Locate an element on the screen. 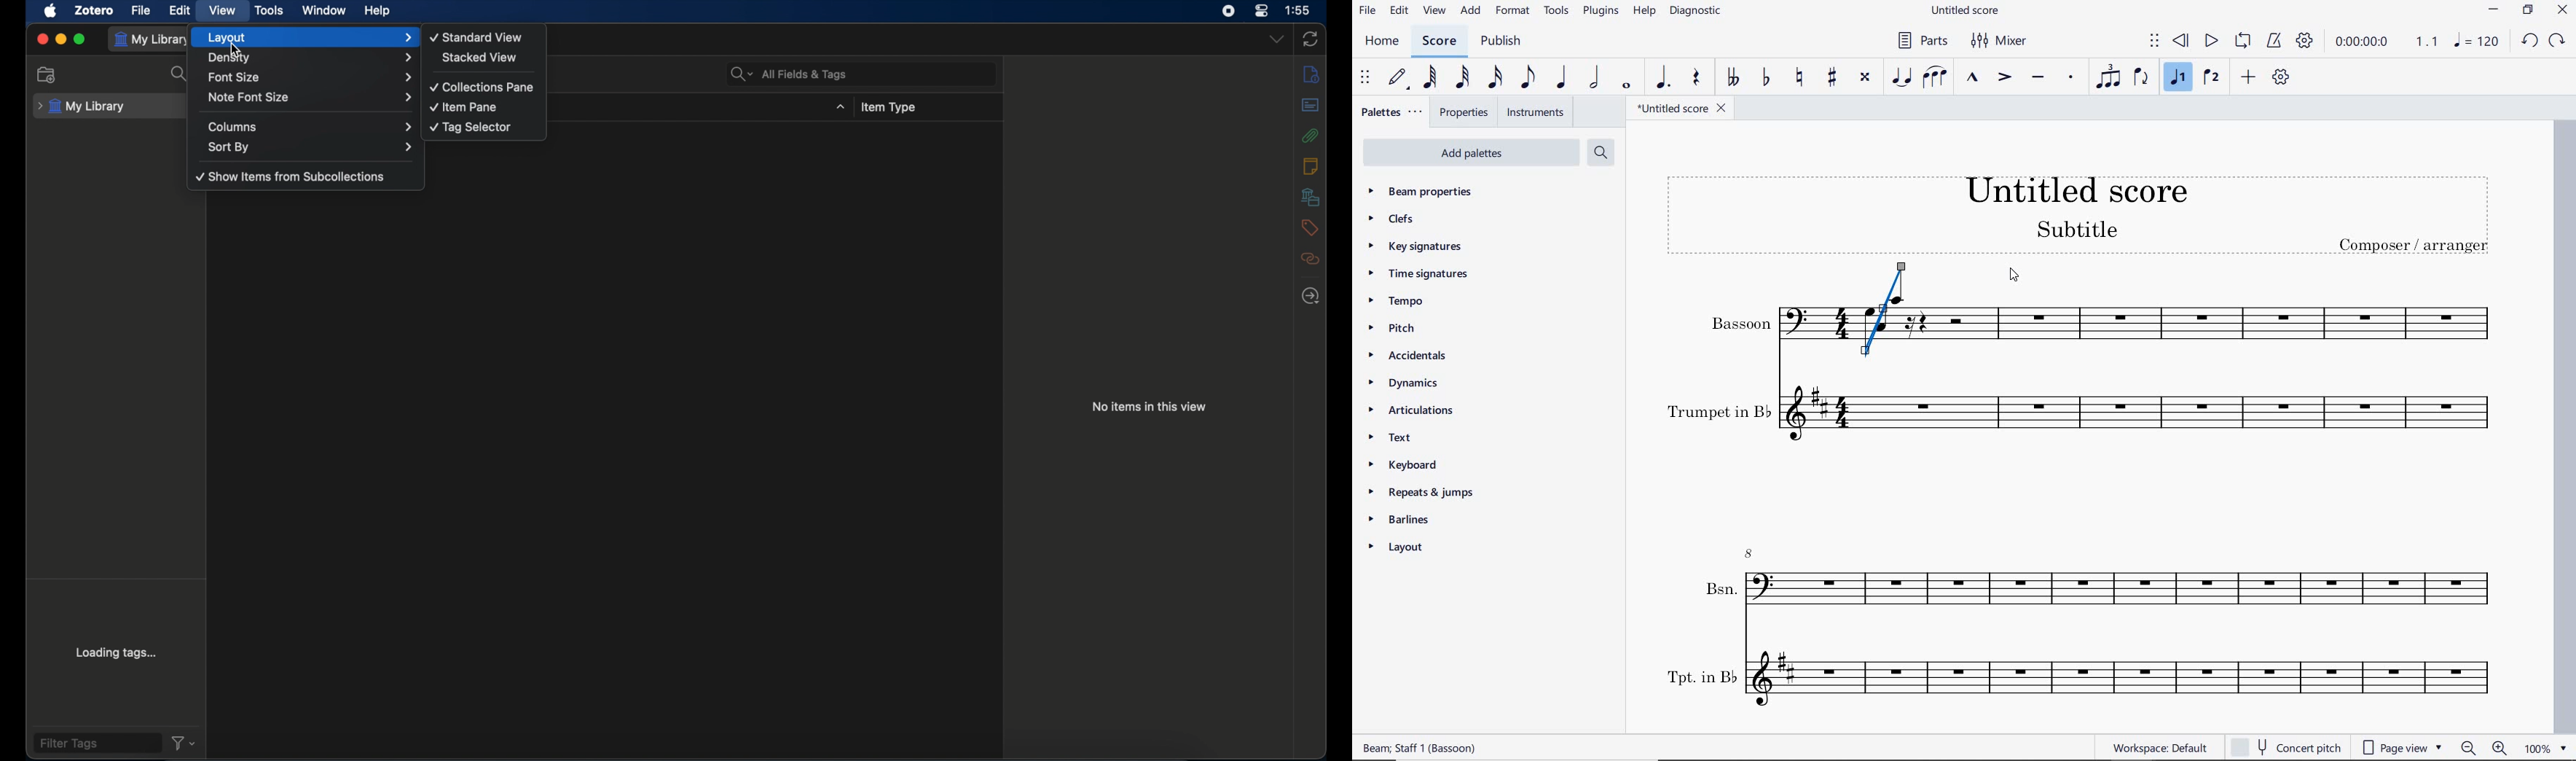  instruments is located at coordinates (1536, 112).